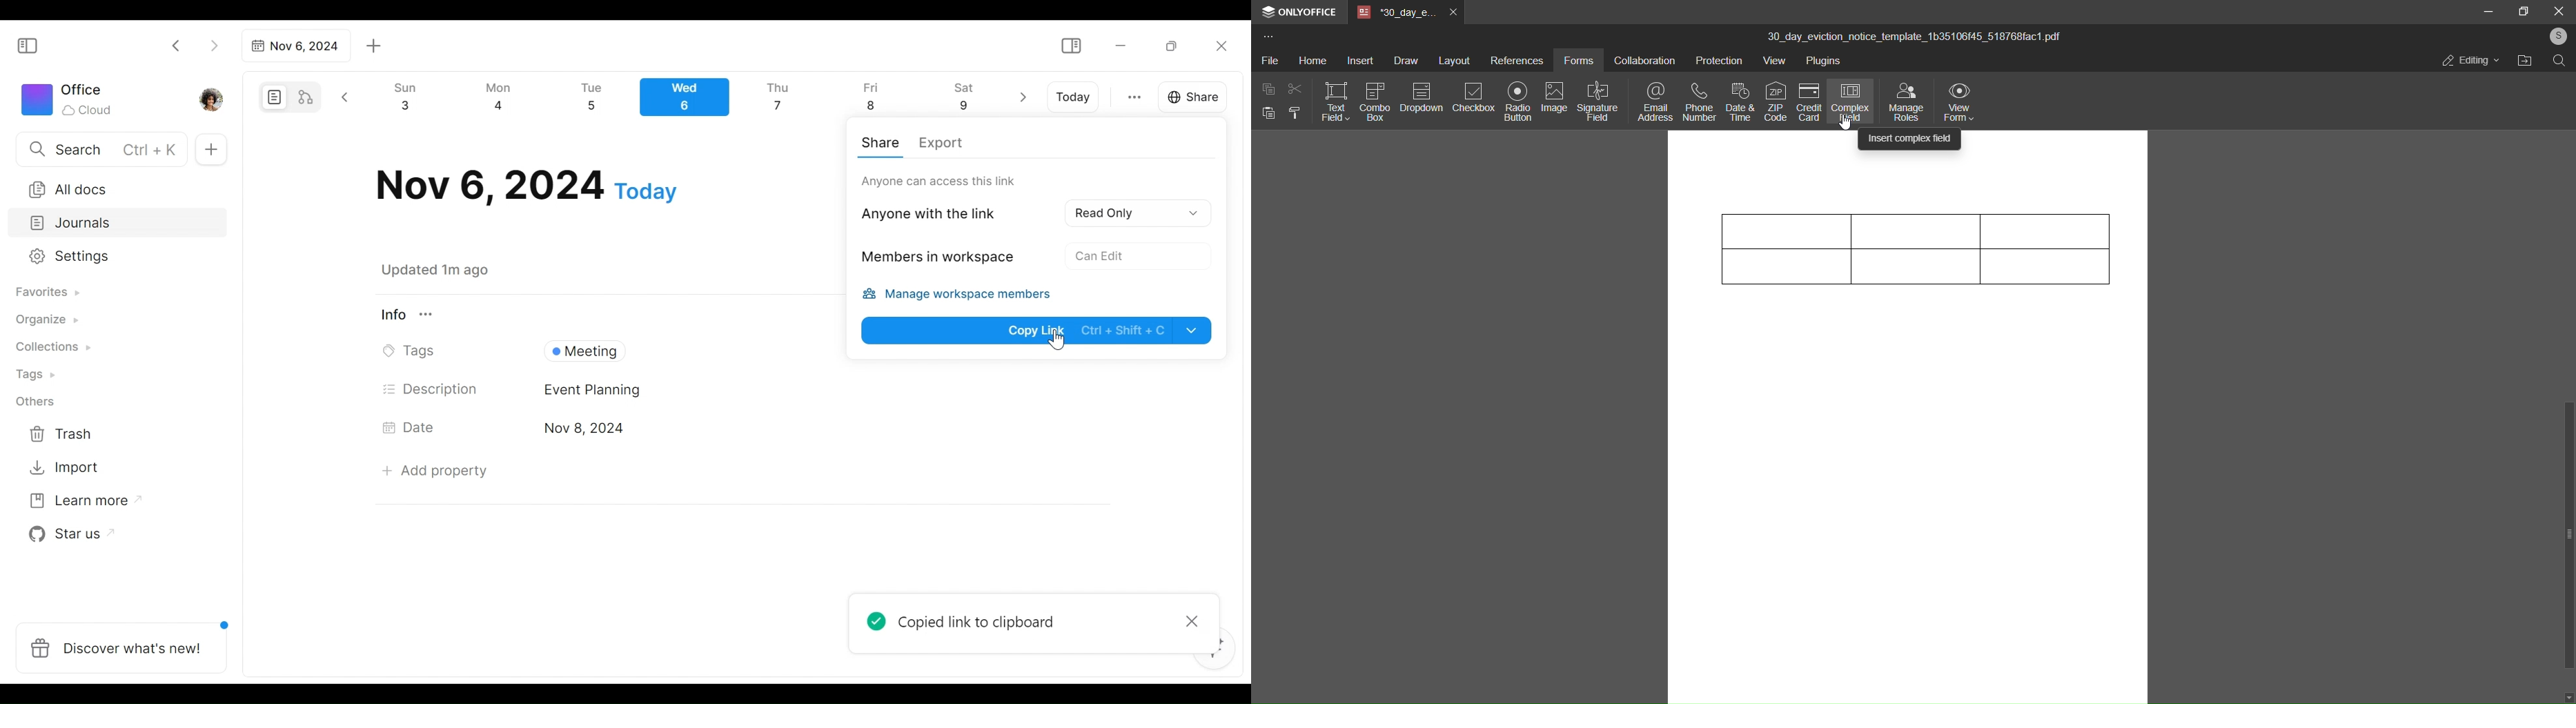 Image resolution: width=2576 pixels, height=728 pixels. Describe the element at coordinates (272, 97) in the screenshot. I see `Page mode` at that location.